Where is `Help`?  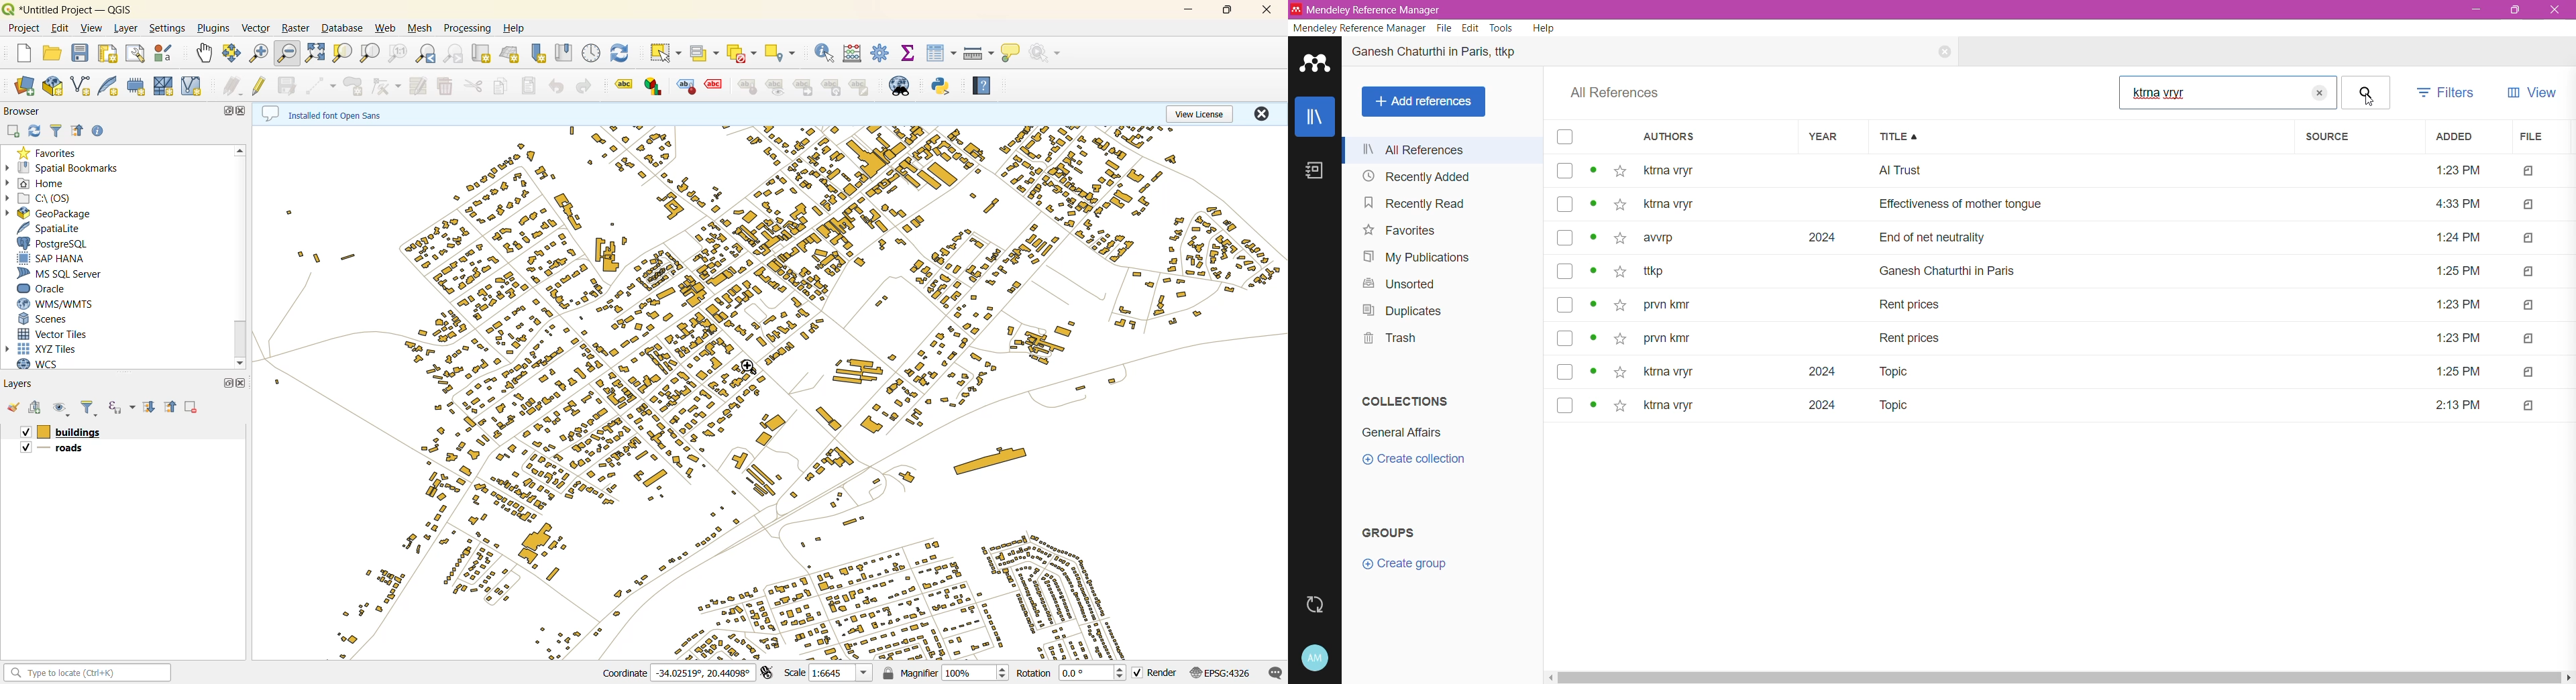 Help is located at coordinates (1543, 28).